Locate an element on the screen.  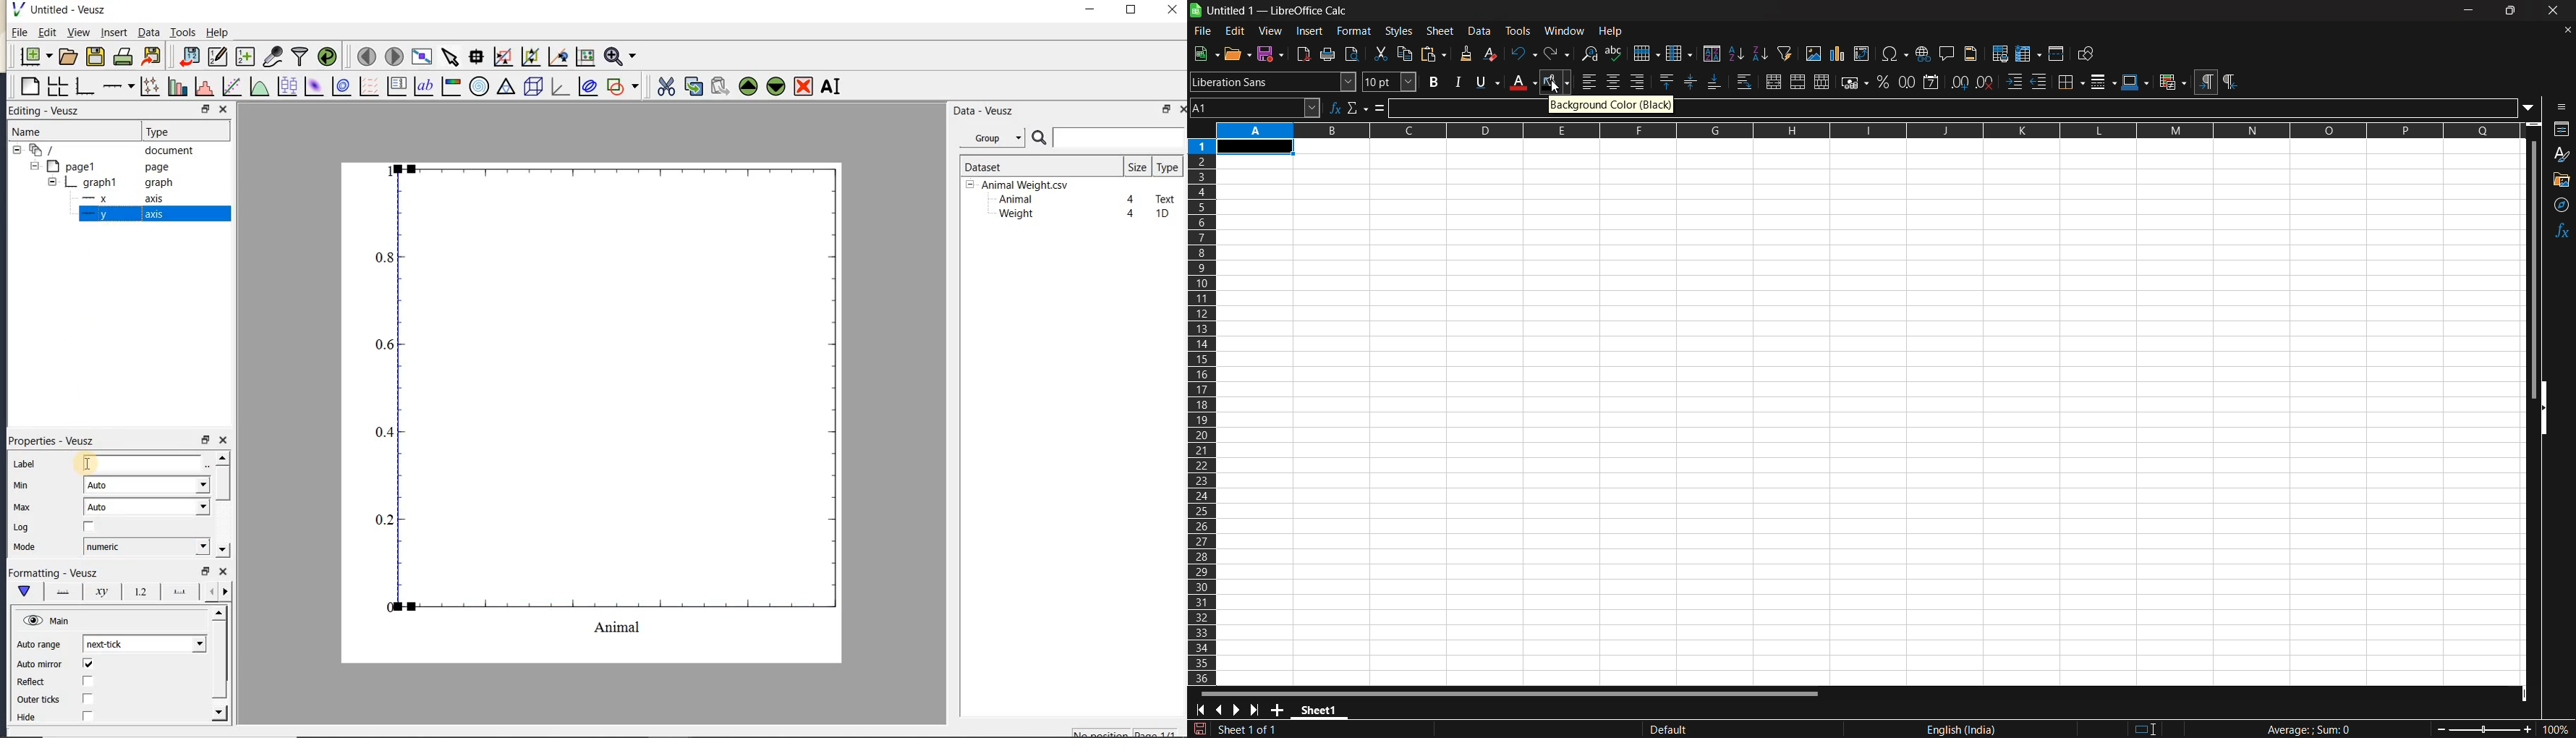
view is located at coordinates (77, 34).